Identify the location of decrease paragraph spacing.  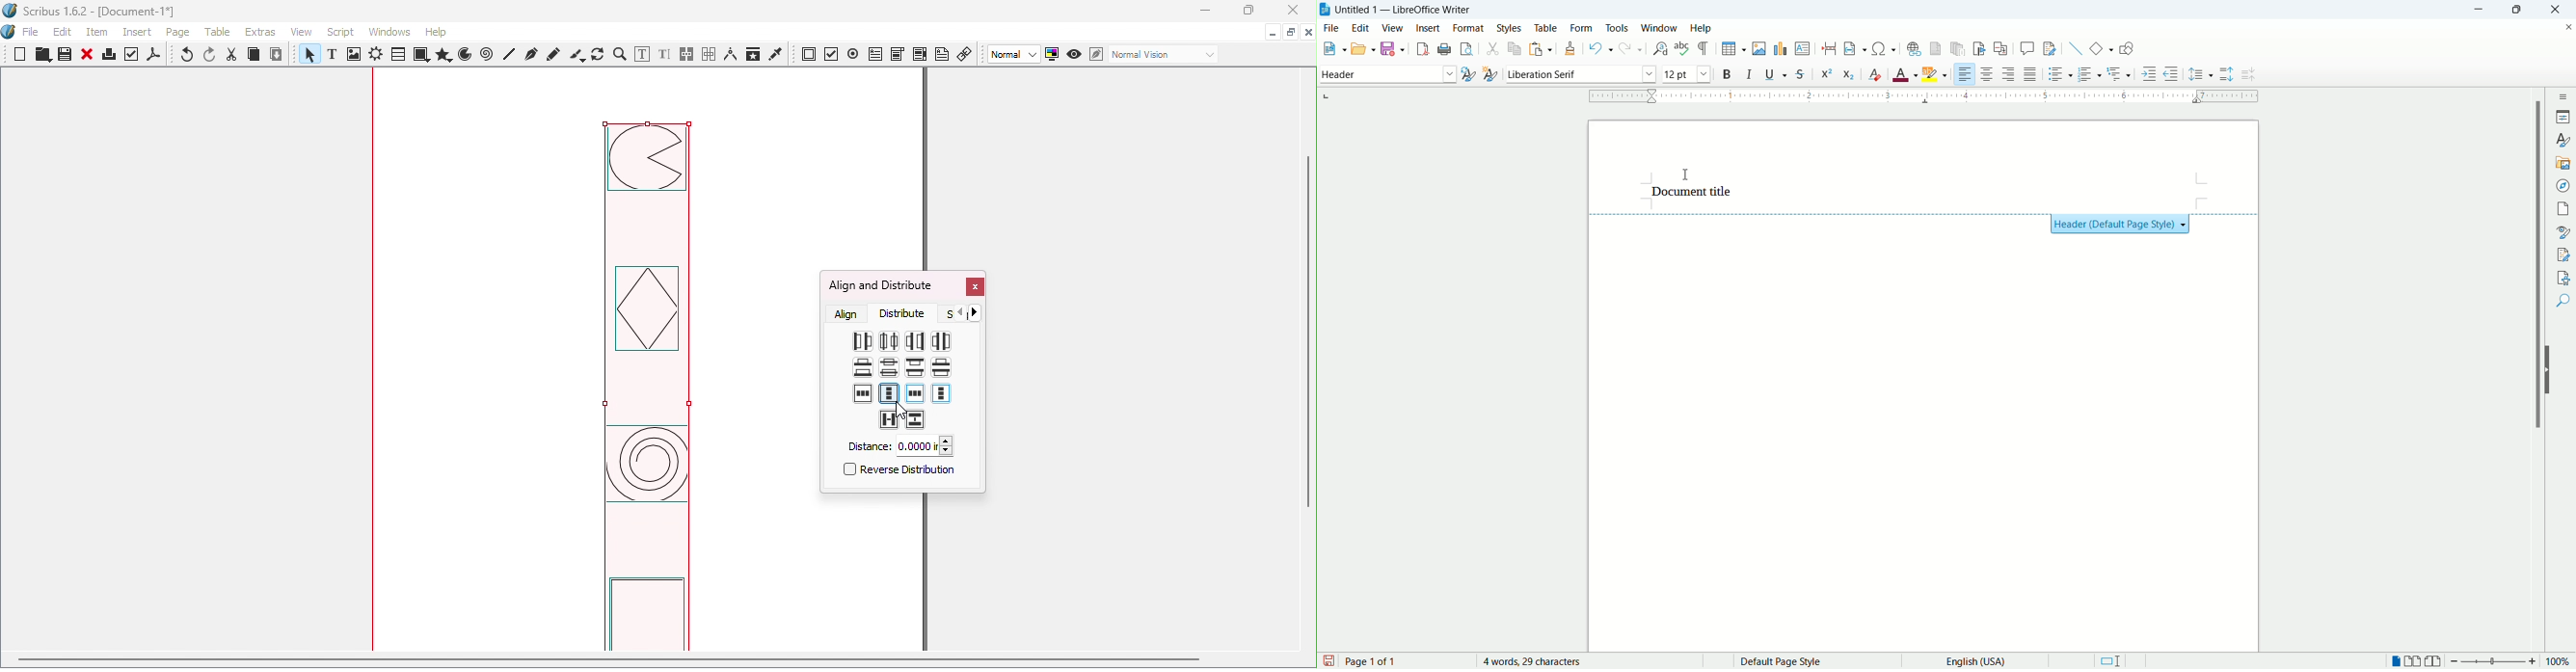
(2251, 74).